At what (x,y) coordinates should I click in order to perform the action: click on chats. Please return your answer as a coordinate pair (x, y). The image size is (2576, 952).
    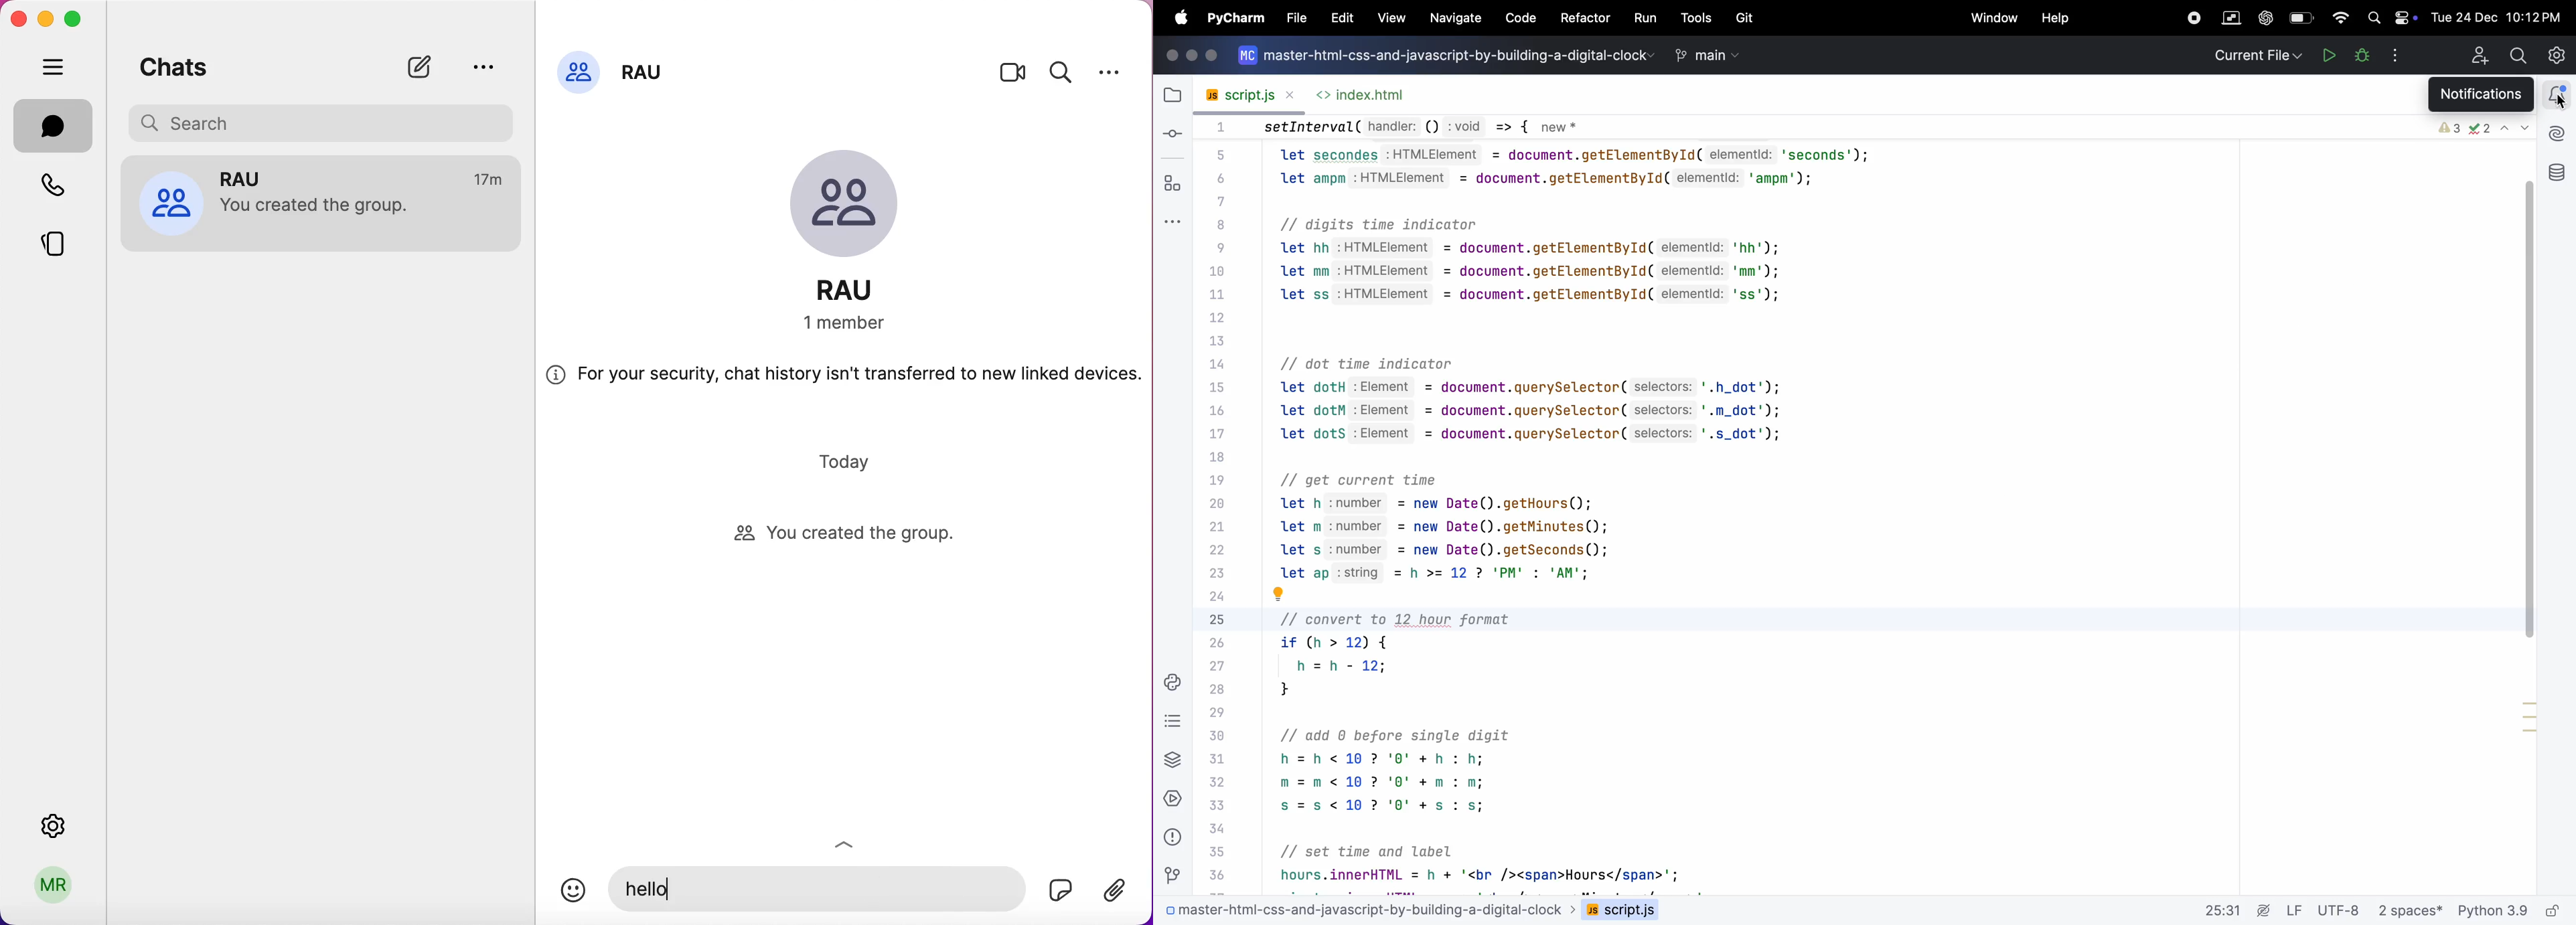
    Looking at the image, I should click on (54, 126).